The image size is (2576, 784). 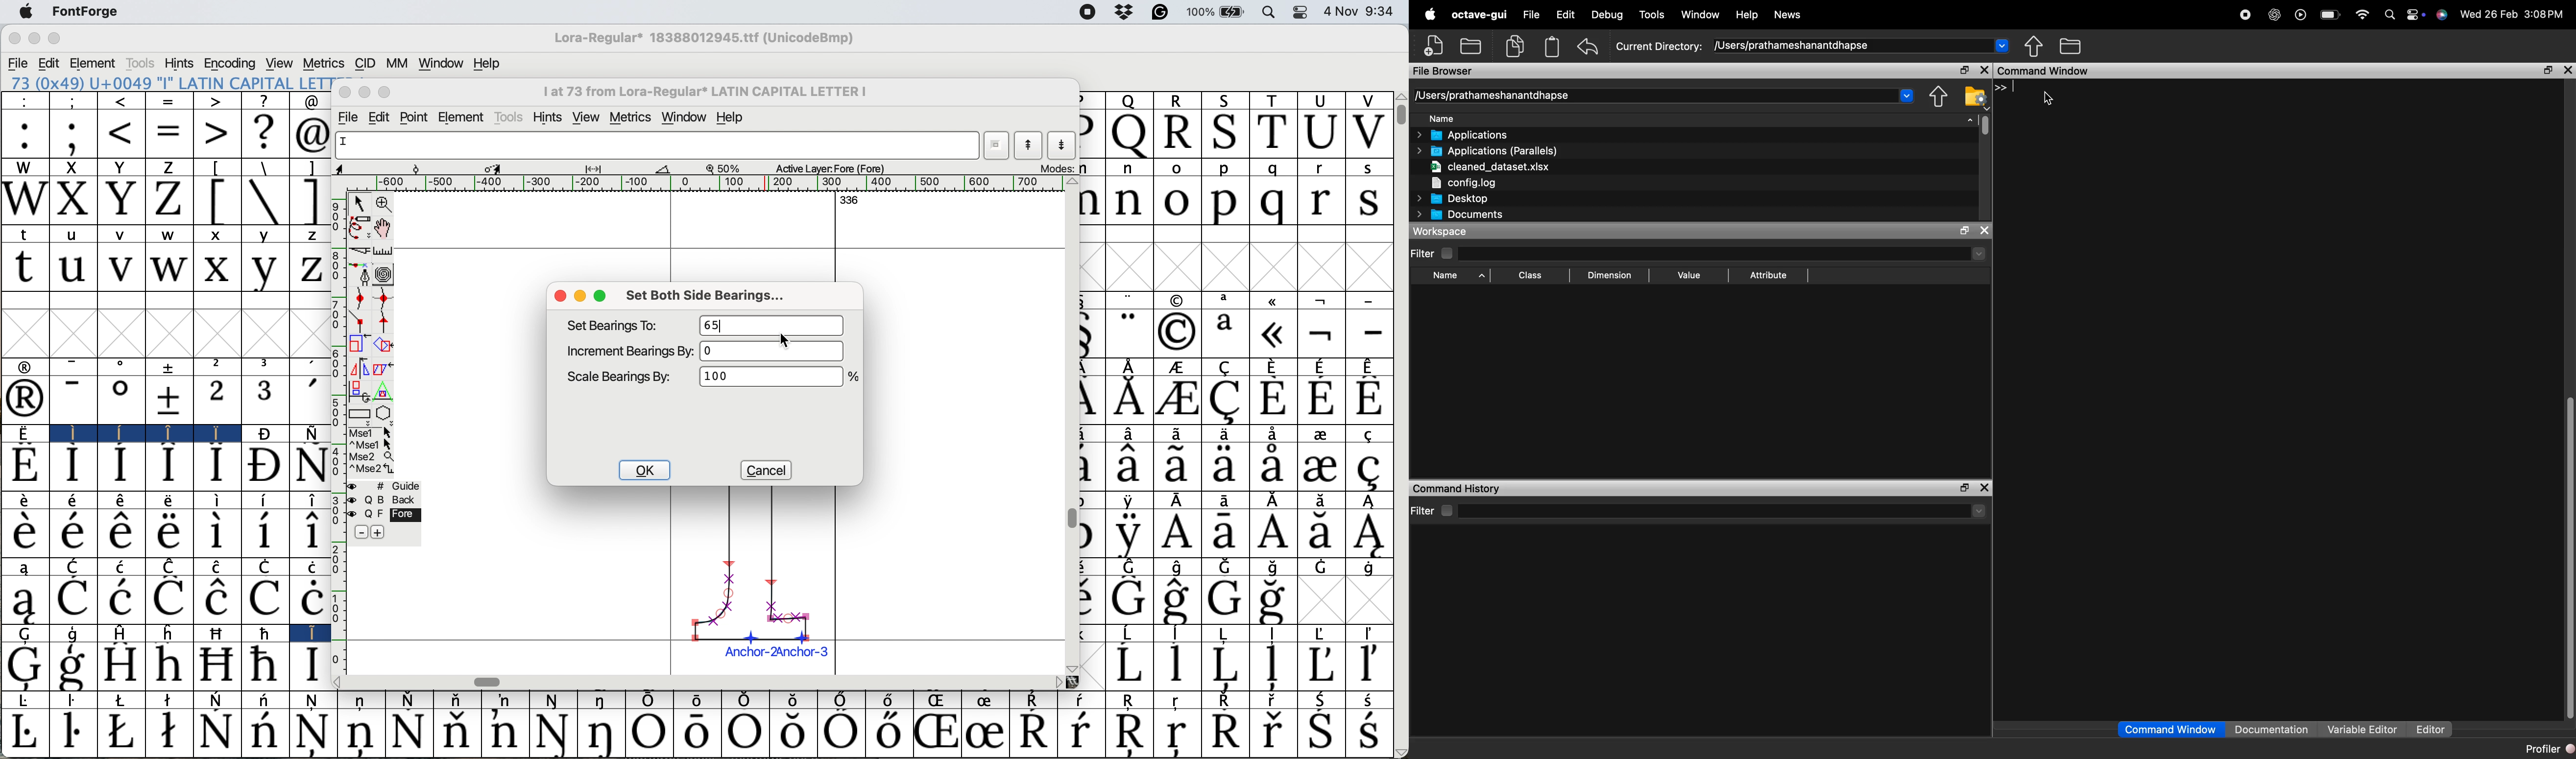 I want to click on Symbol, so click(x=218, y=700).